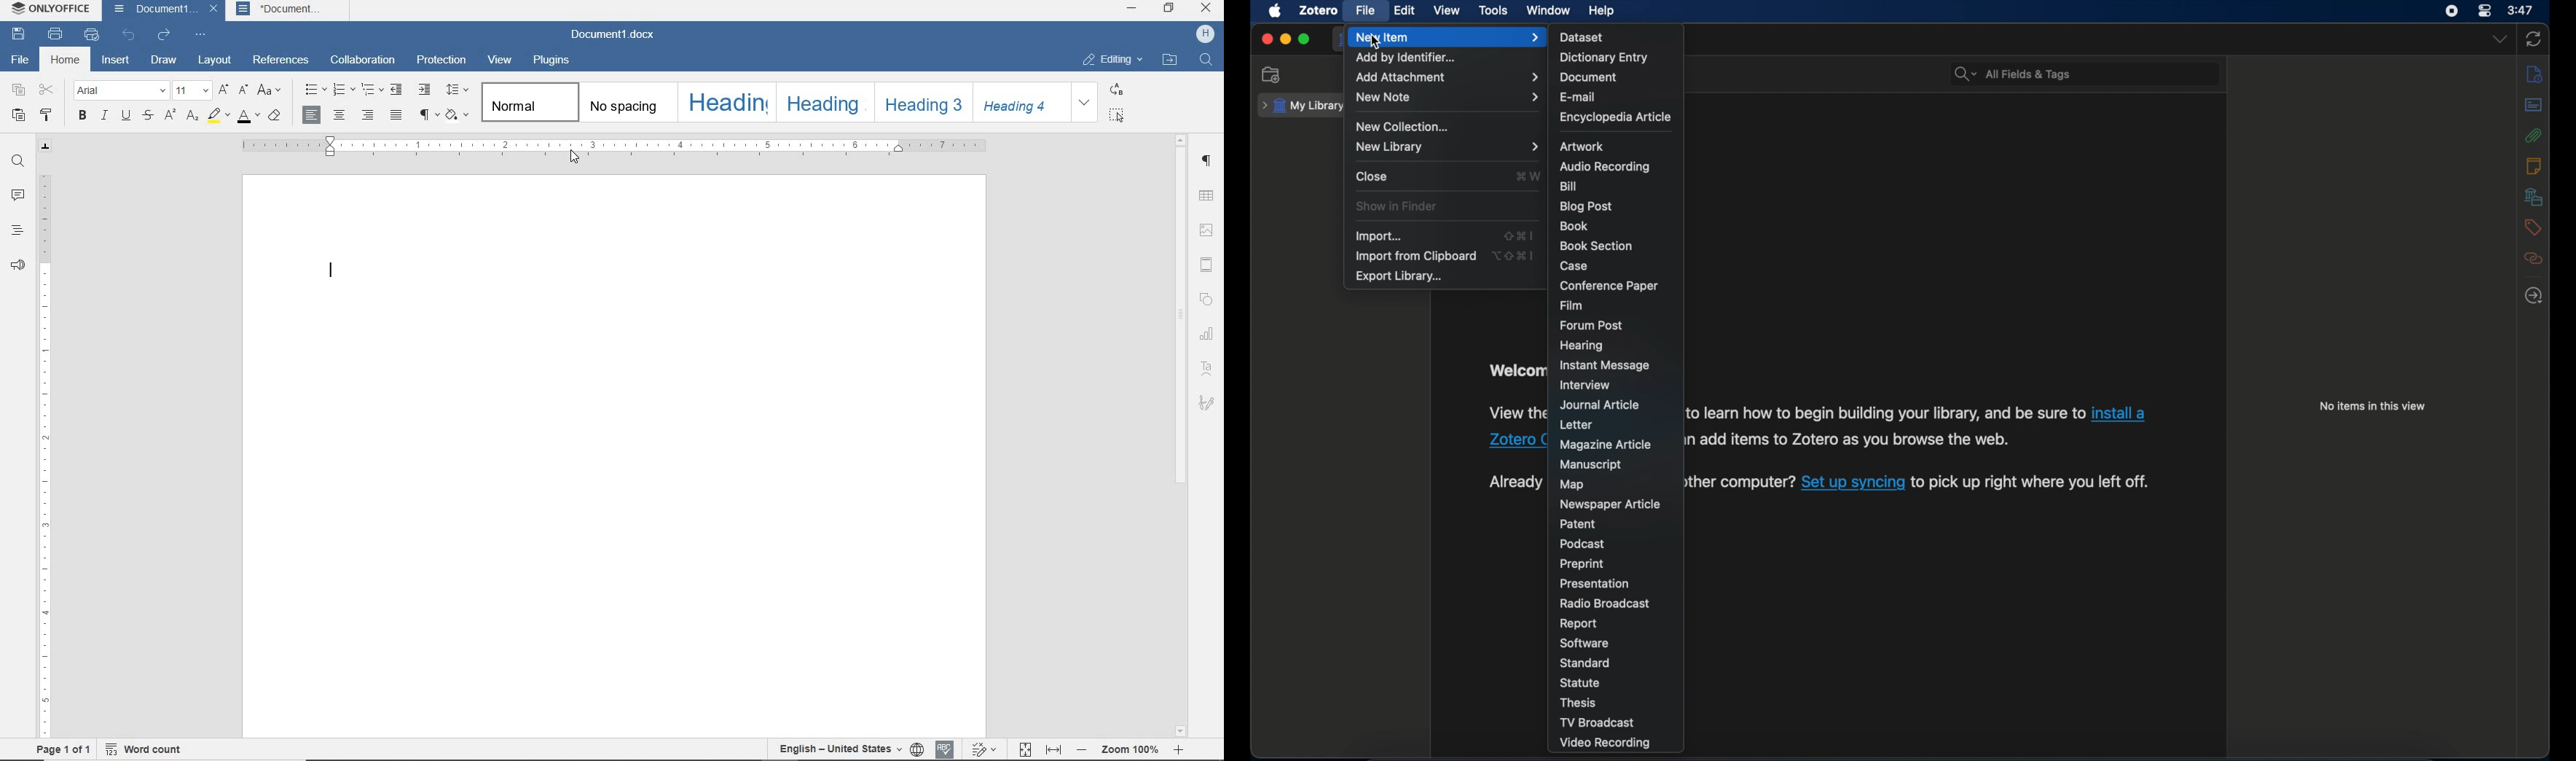 The image size is (2576, 784). What do you see at coordinates (1208, 300) in the screenshot?
I see `SHAPE` at bounding box center [1208, 300].